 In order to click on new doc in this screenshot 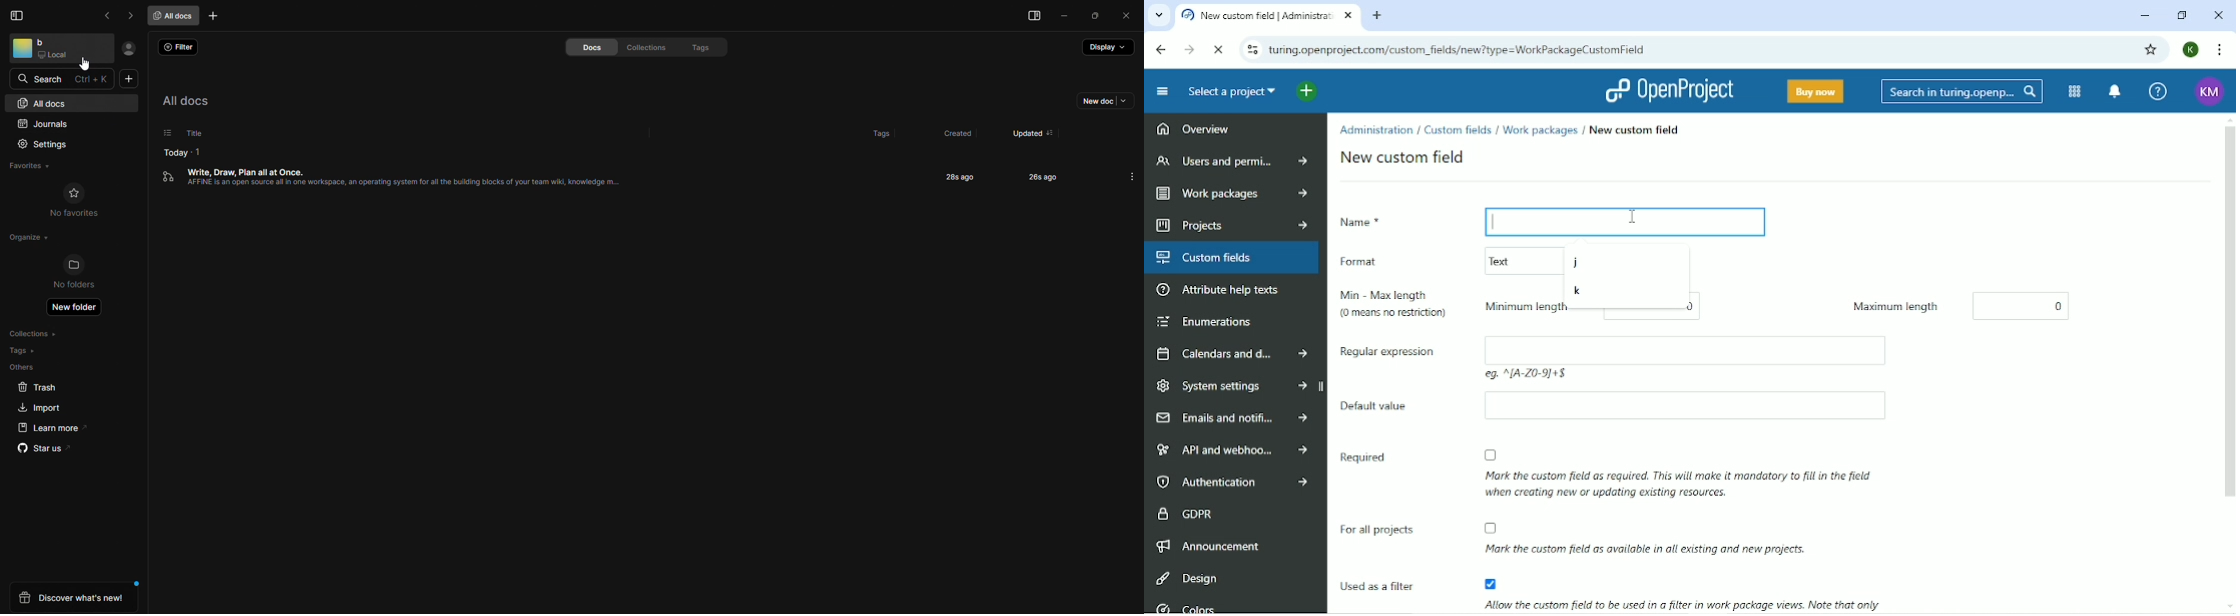, I will do `click(1100, 103)`.